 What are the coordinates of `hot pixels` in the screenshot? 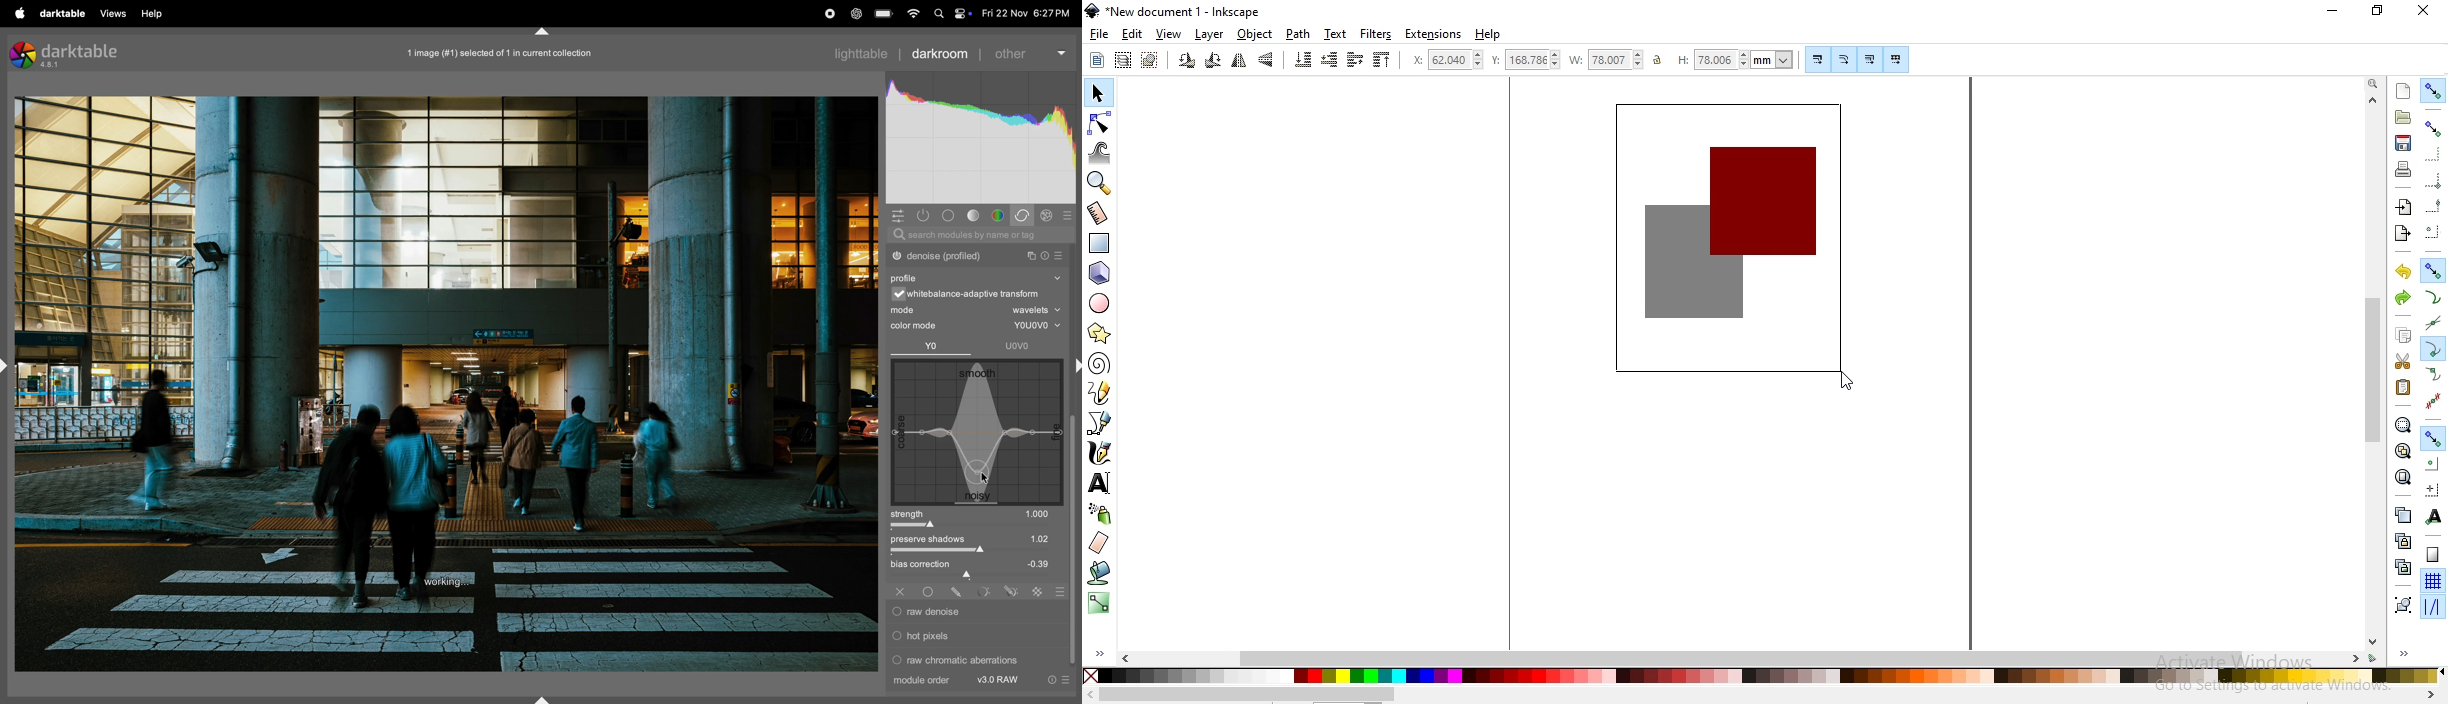 It's located at (962, 636).